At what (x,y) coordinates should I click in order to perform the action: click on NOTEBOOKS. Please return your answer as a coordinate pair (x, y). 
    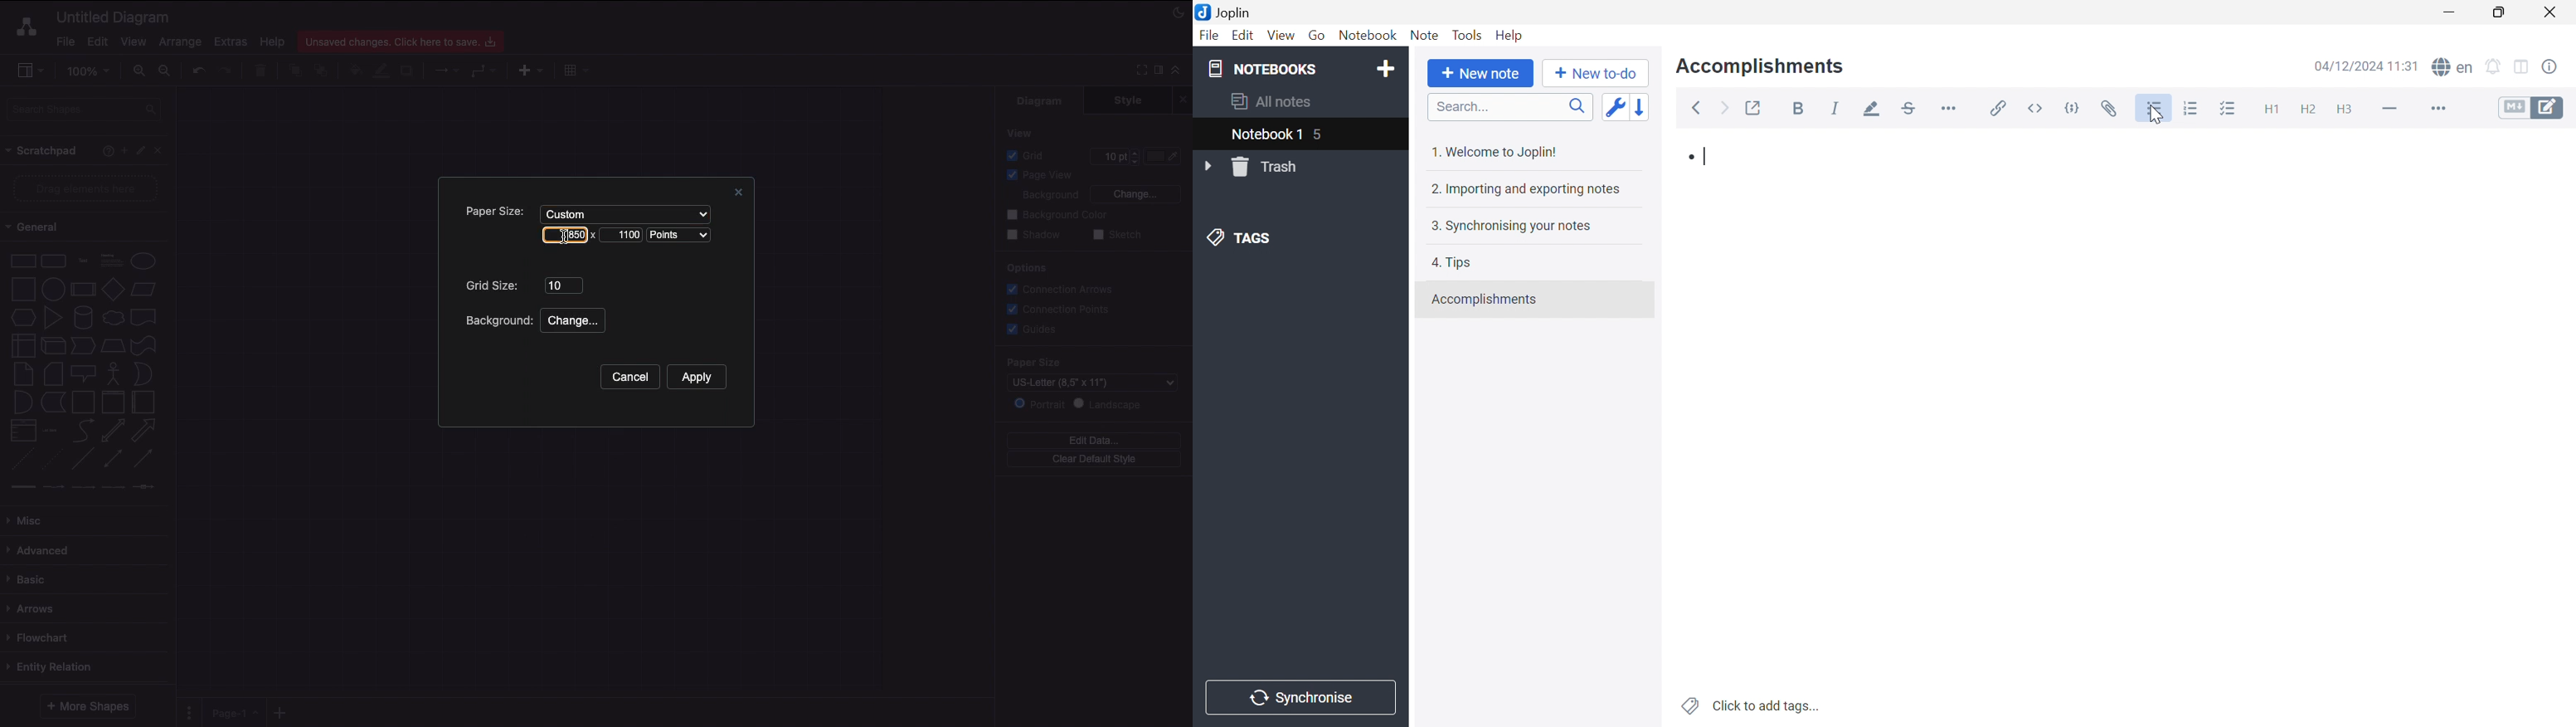
    Looking at the image, I should click on (1260, 67).